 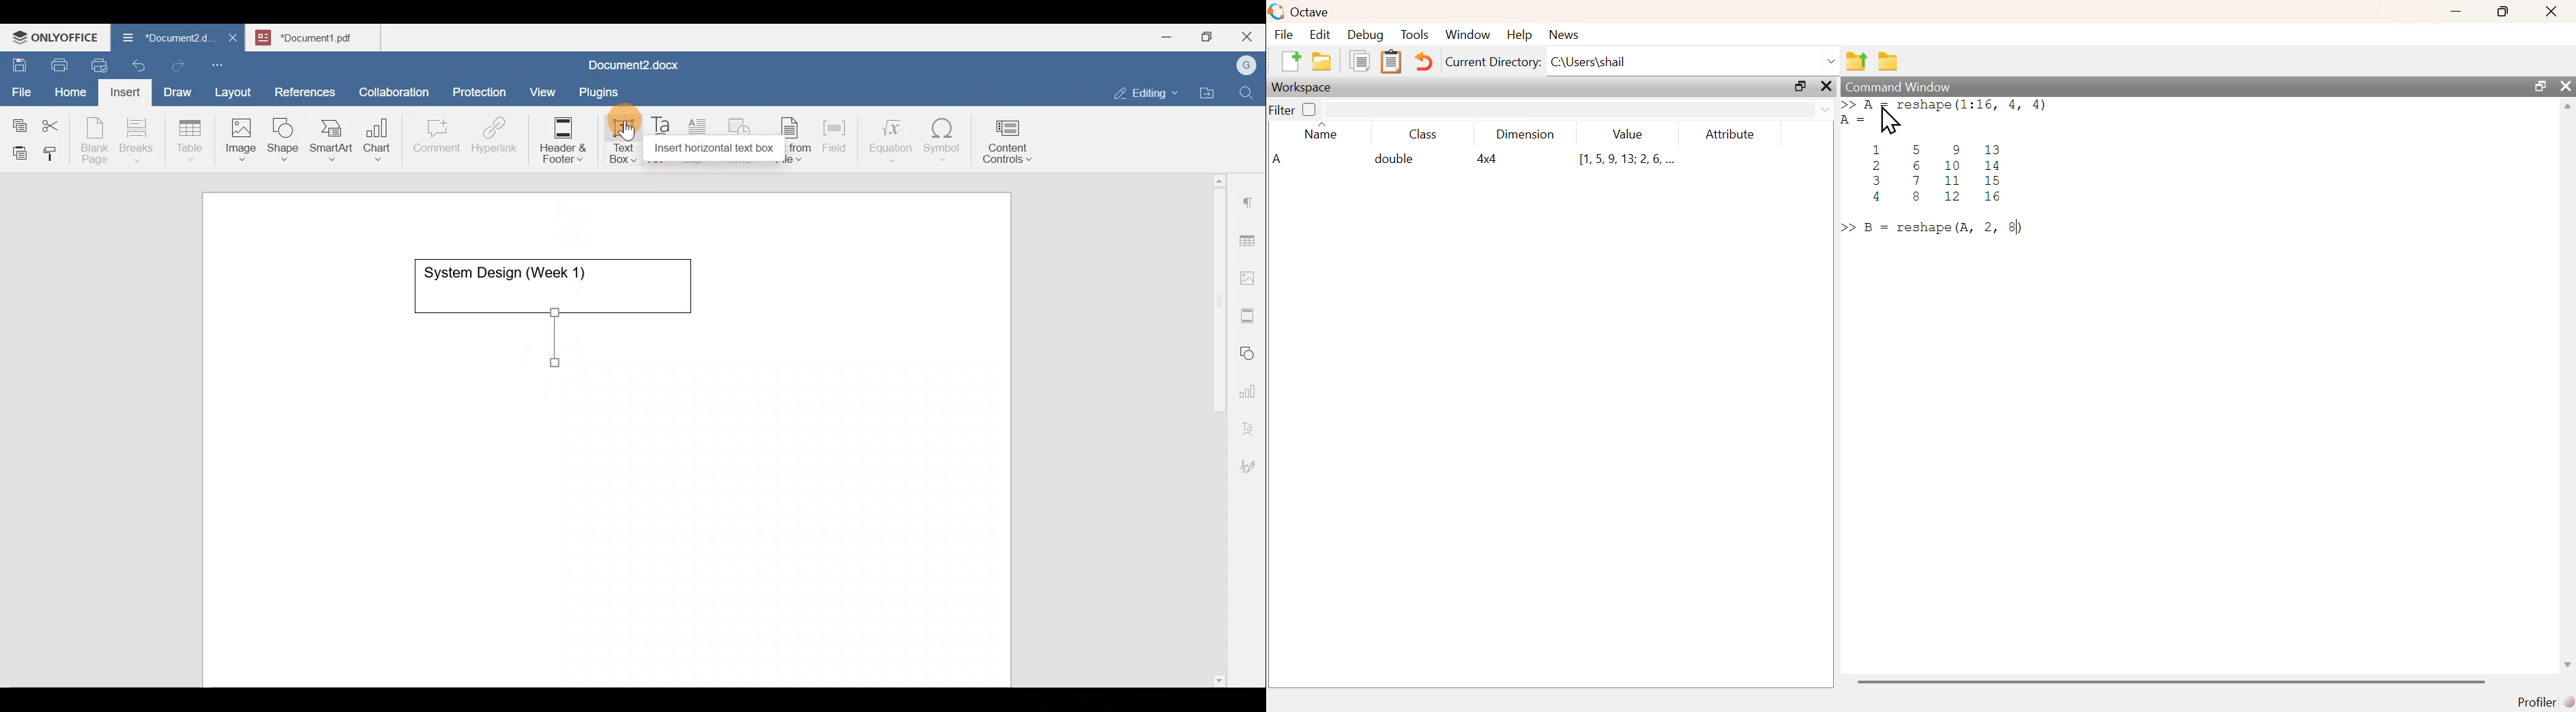 I want to click on Working area, so click(x=614, y=436).